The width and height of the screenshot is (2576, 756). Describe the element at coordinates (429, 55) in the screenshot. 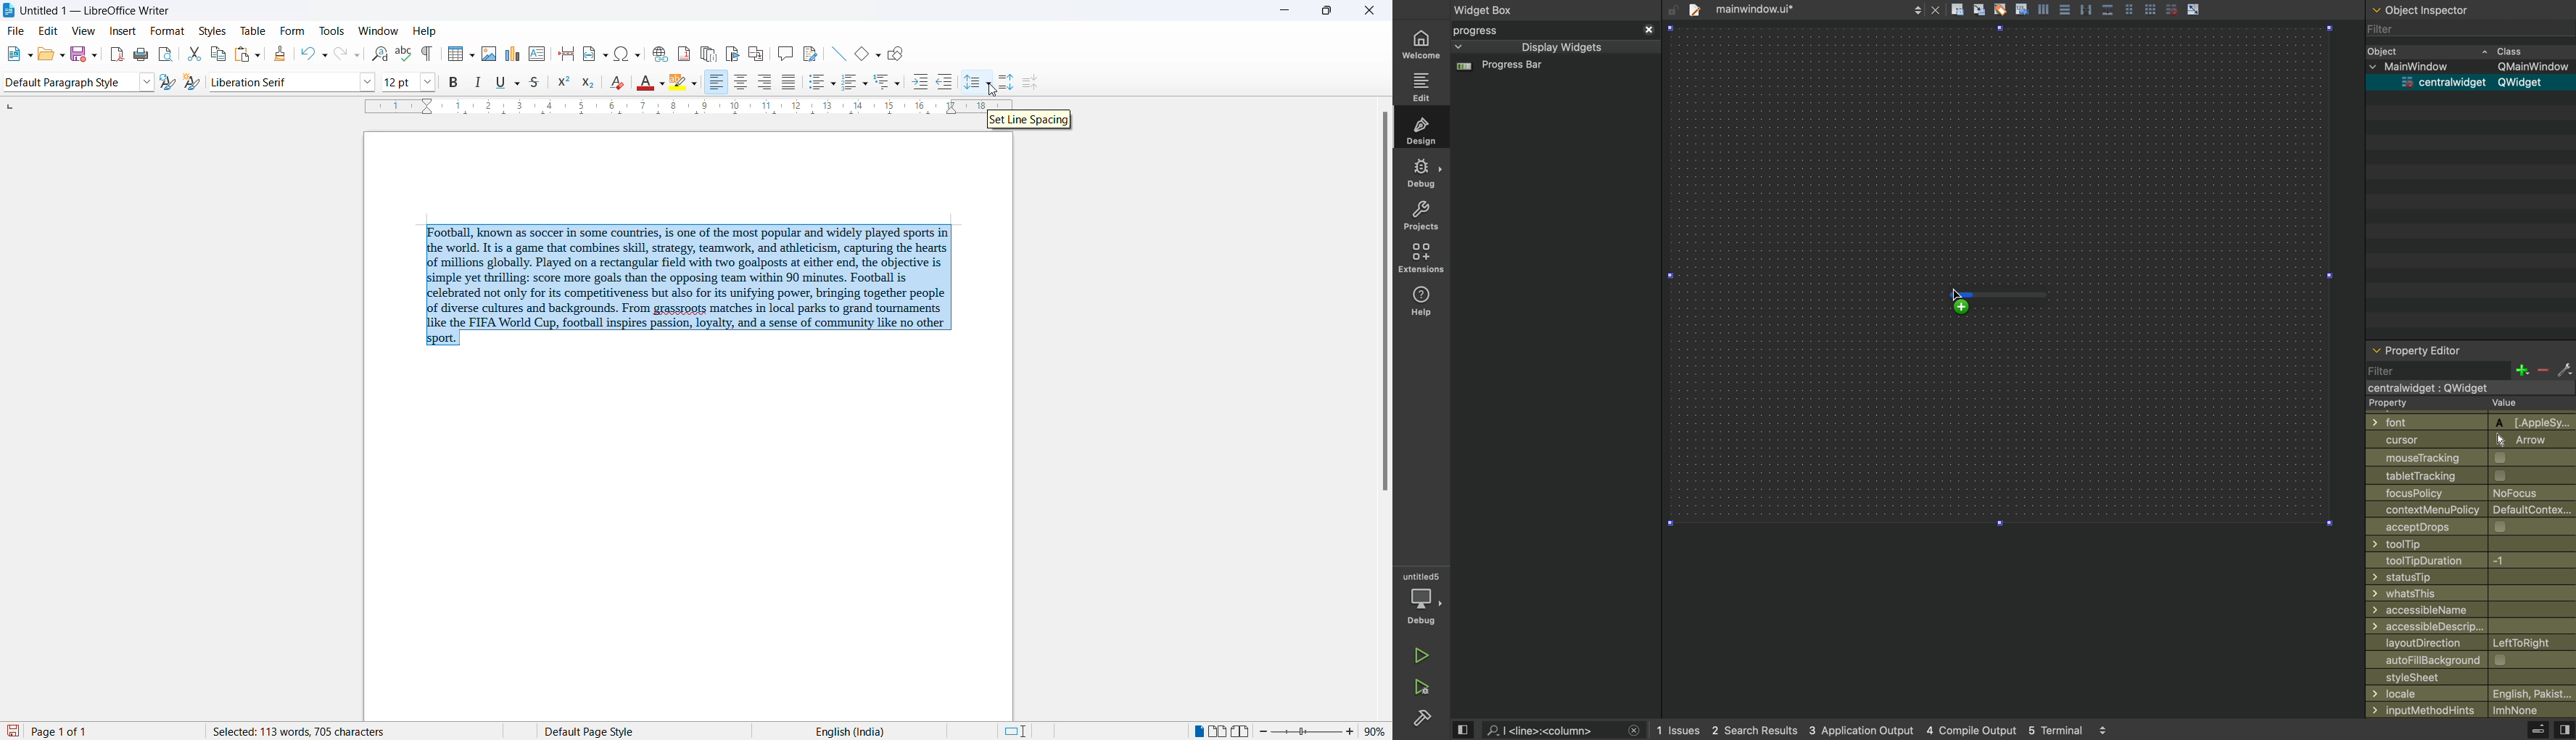

I see `toggle formatting marks` at that location.